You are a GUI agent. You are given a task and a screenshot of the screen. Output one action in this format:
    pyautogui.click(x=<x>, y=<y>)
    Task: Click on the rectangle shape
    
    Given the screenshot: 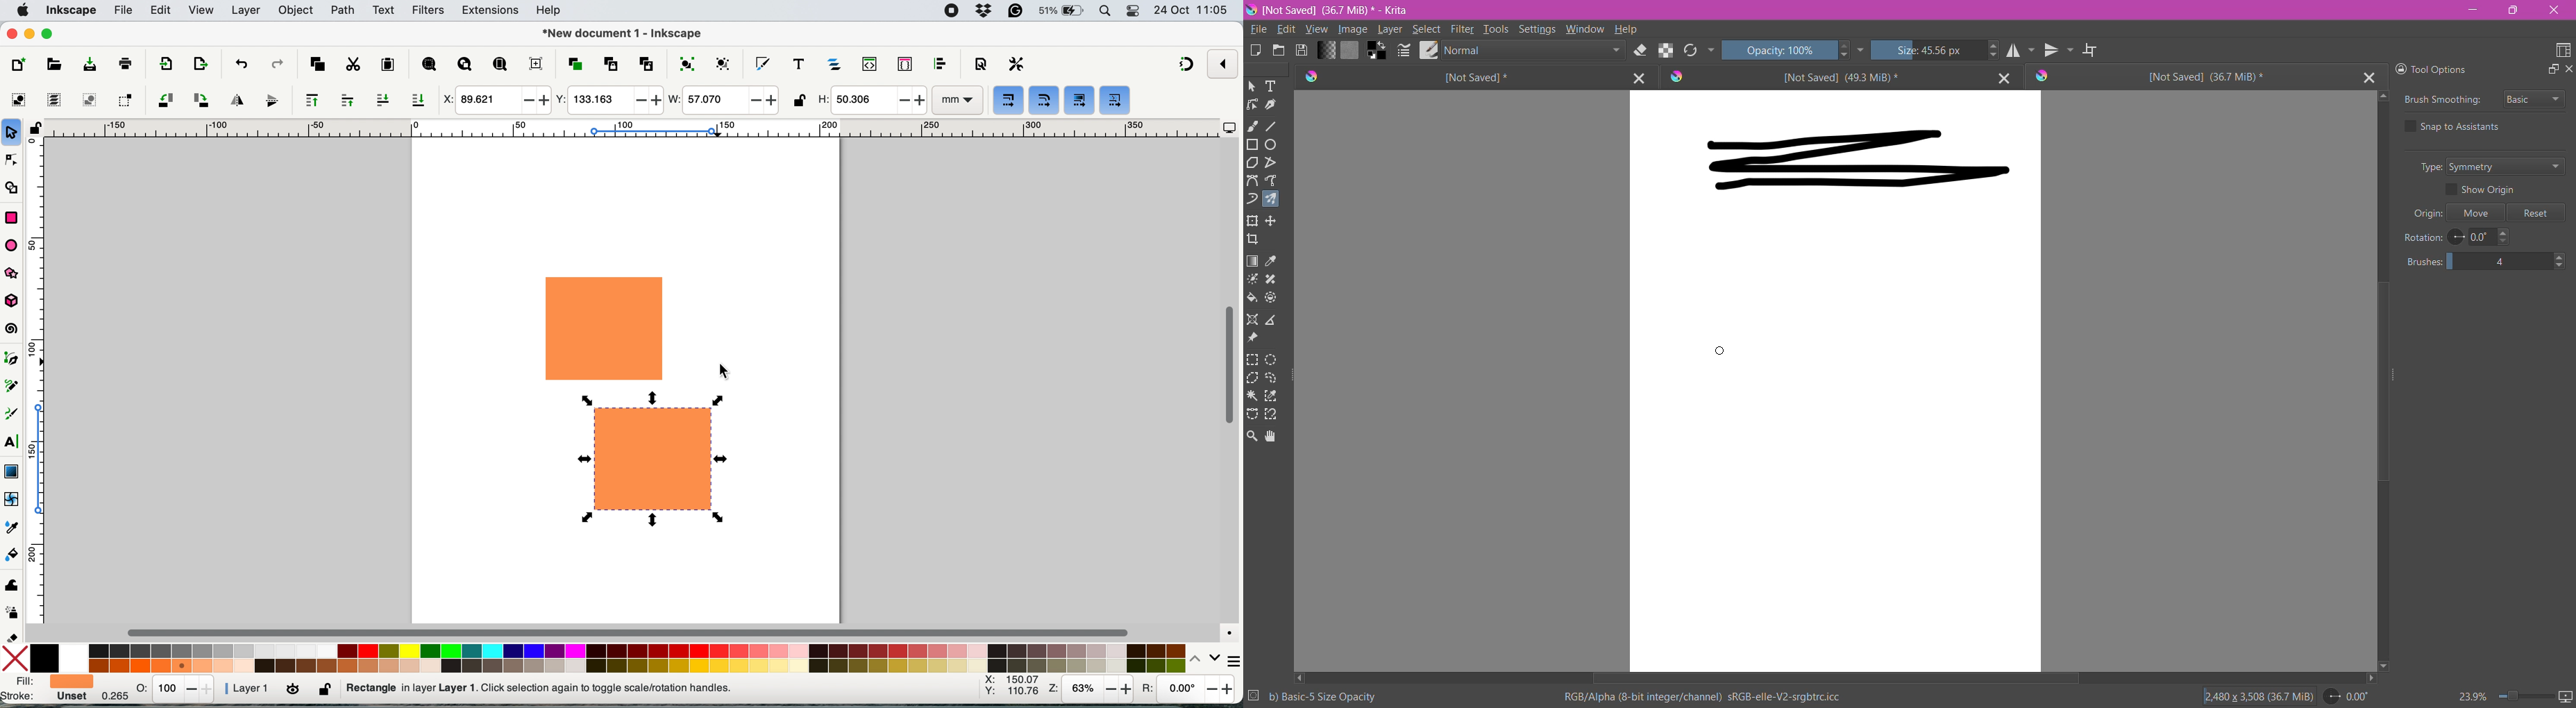 What is the action you would take?
    pyautogui.click(x=604, y=328)
    